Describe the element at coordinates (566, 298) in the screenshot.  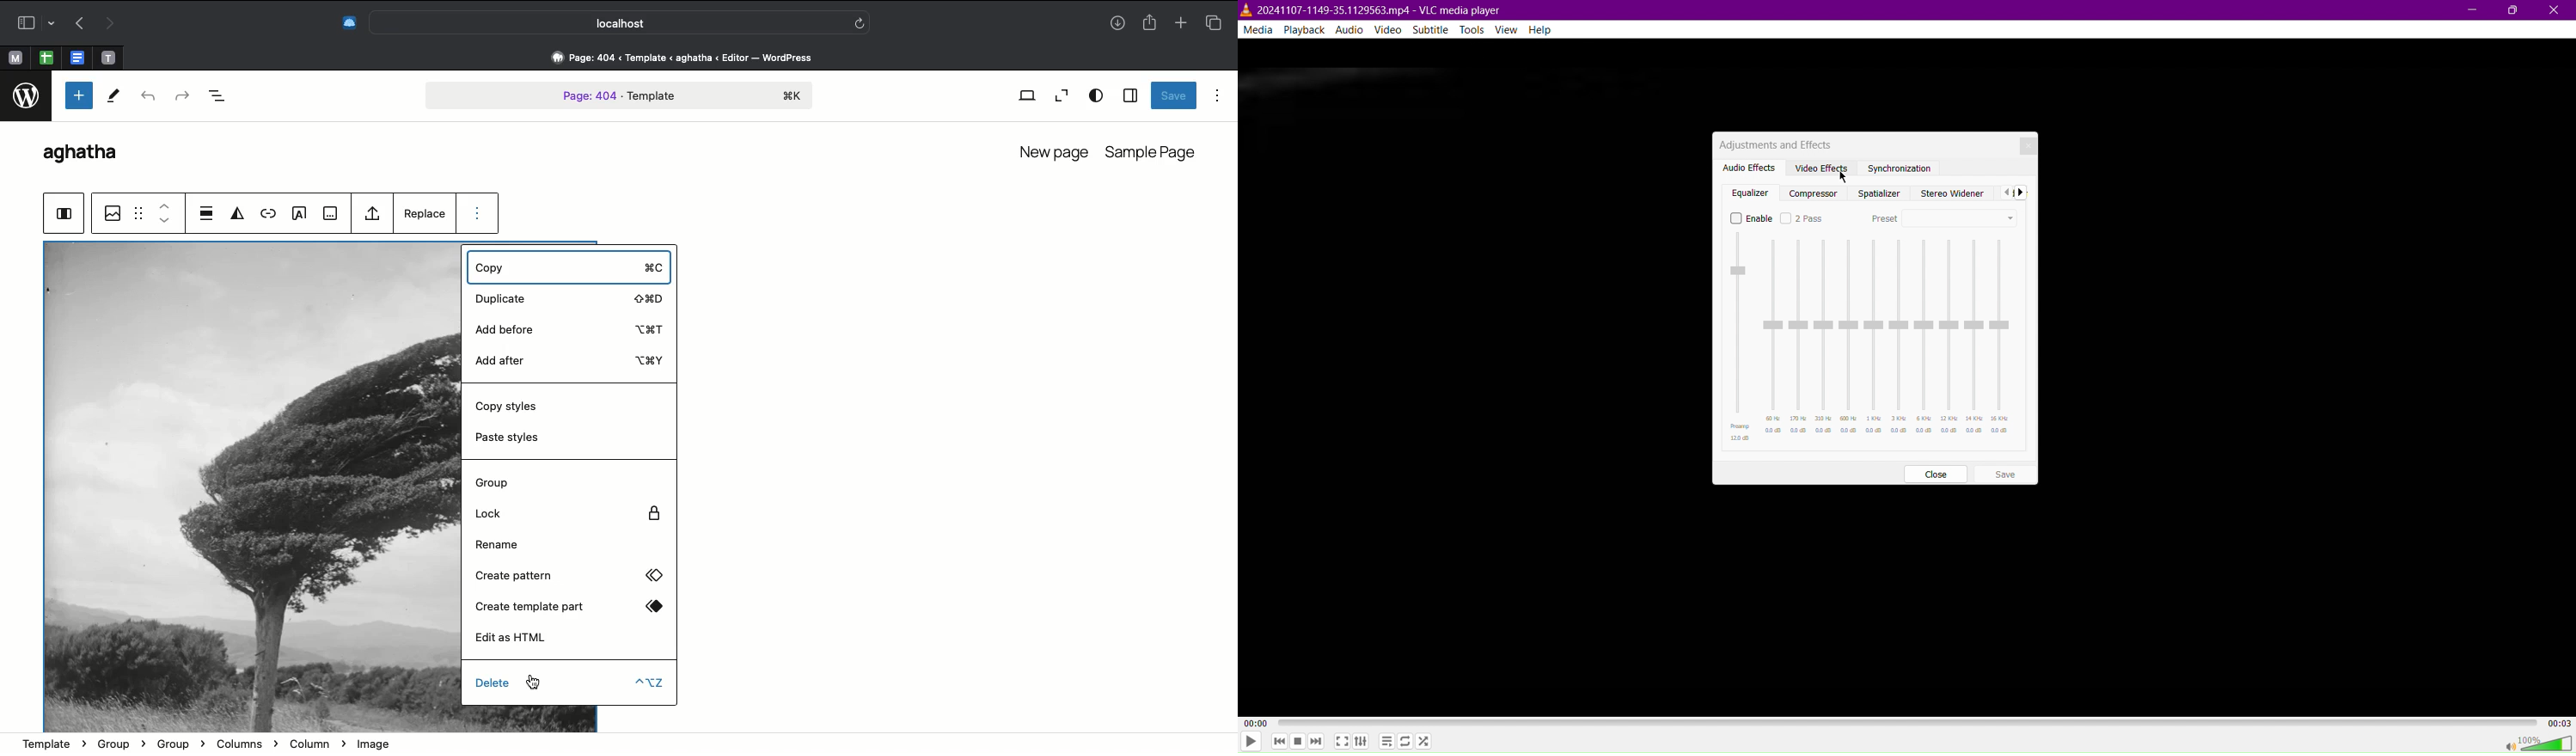
I see `Duplicate` at that location.